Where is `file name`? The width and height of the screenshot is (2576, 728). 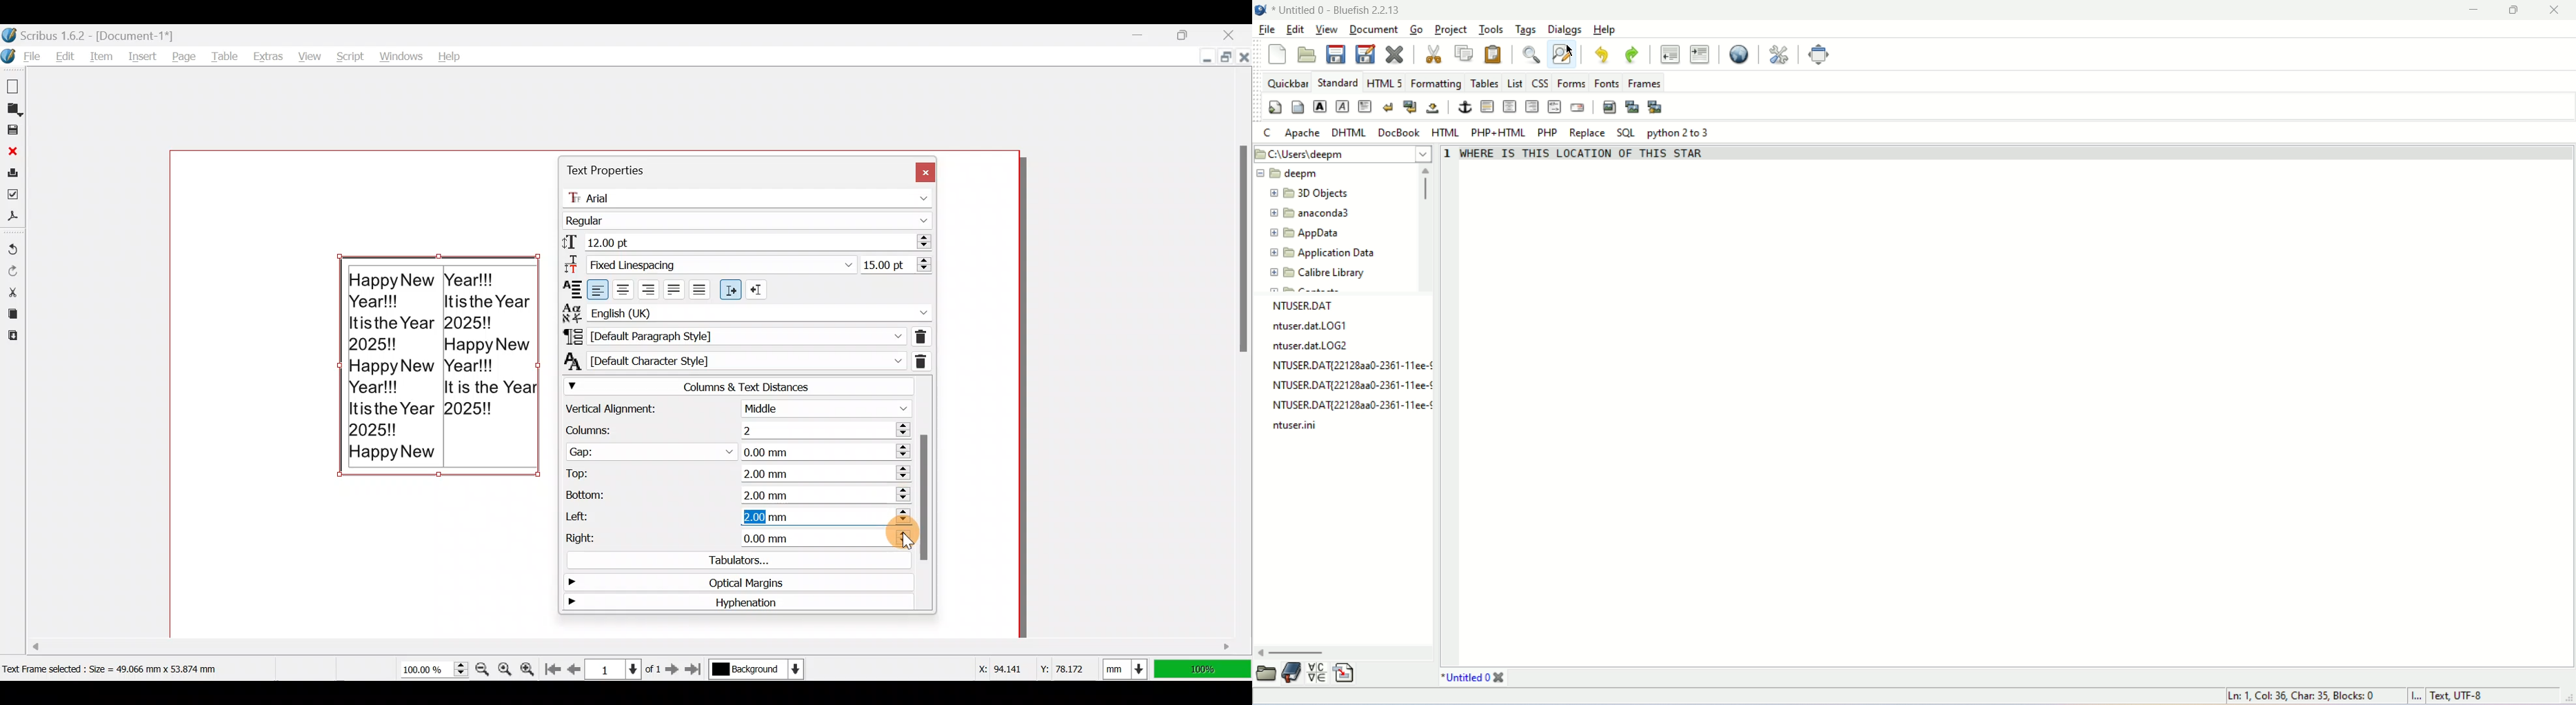 file name is located at coordinates (1296, 424).